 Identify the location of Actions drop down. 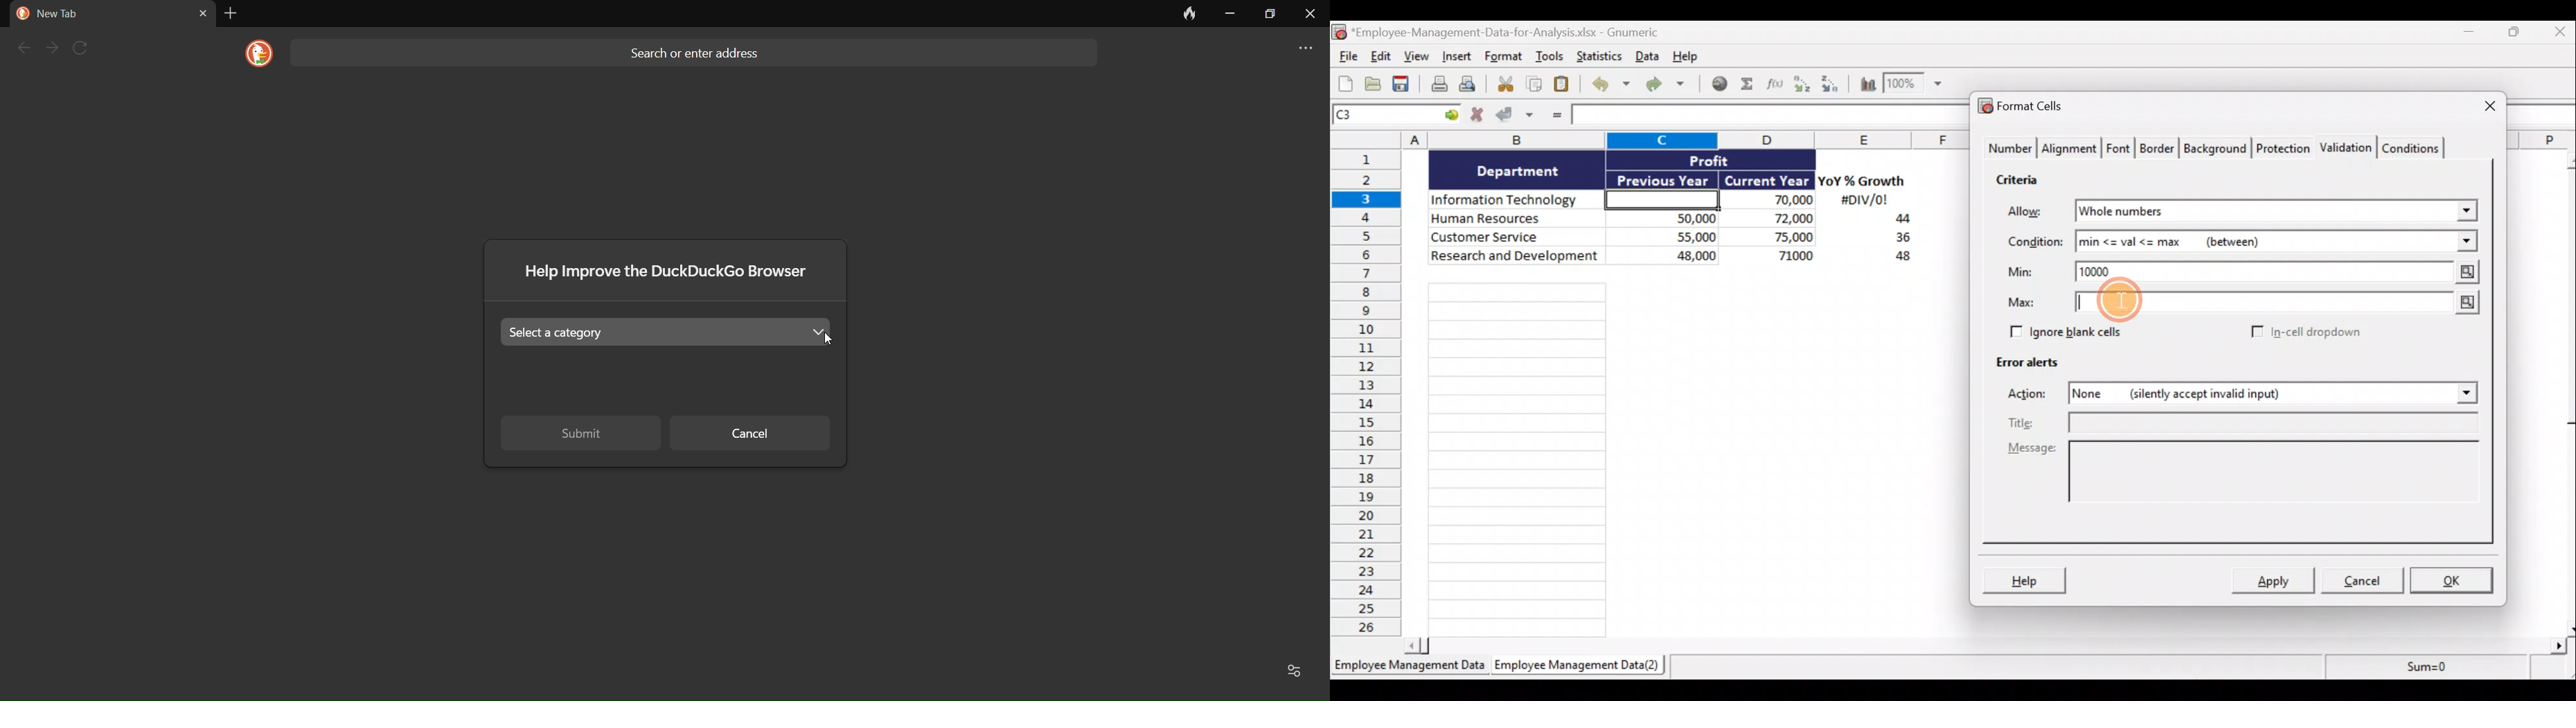
(2463, 395).